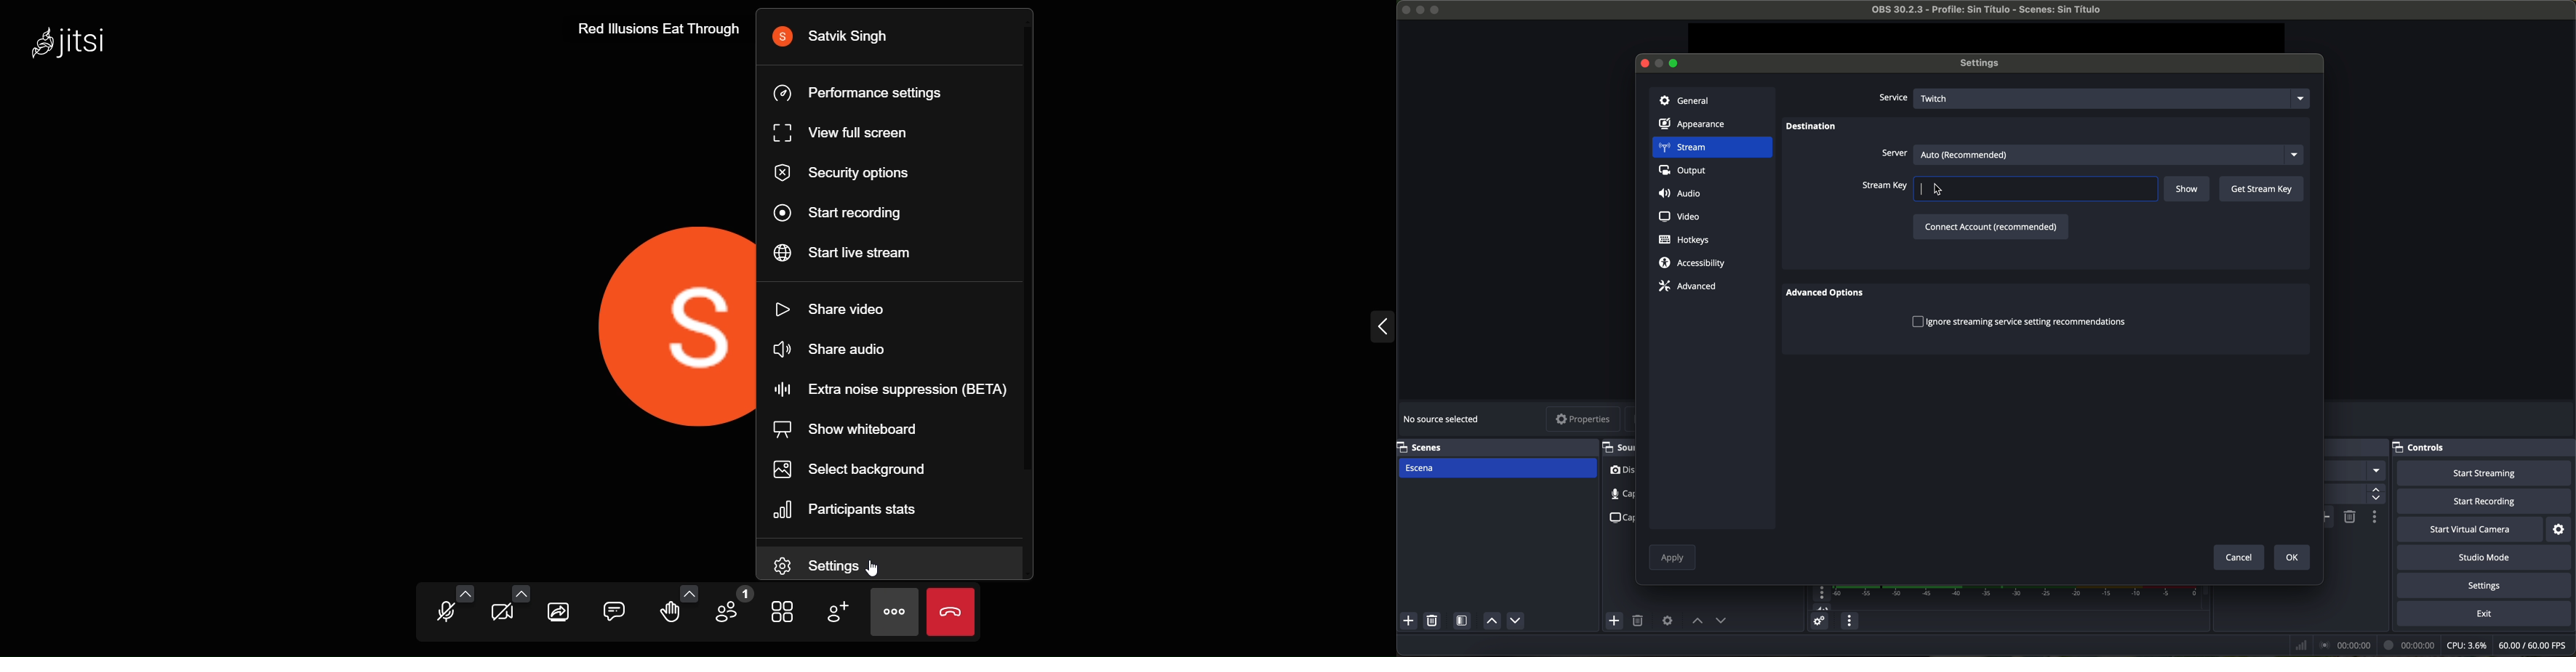 Image resolution: width=2576 pixels, height=672 pixels. What do you see at coordinates (2358, 447) in the screenshot?
I see `` at bounding box center [2358, 447].